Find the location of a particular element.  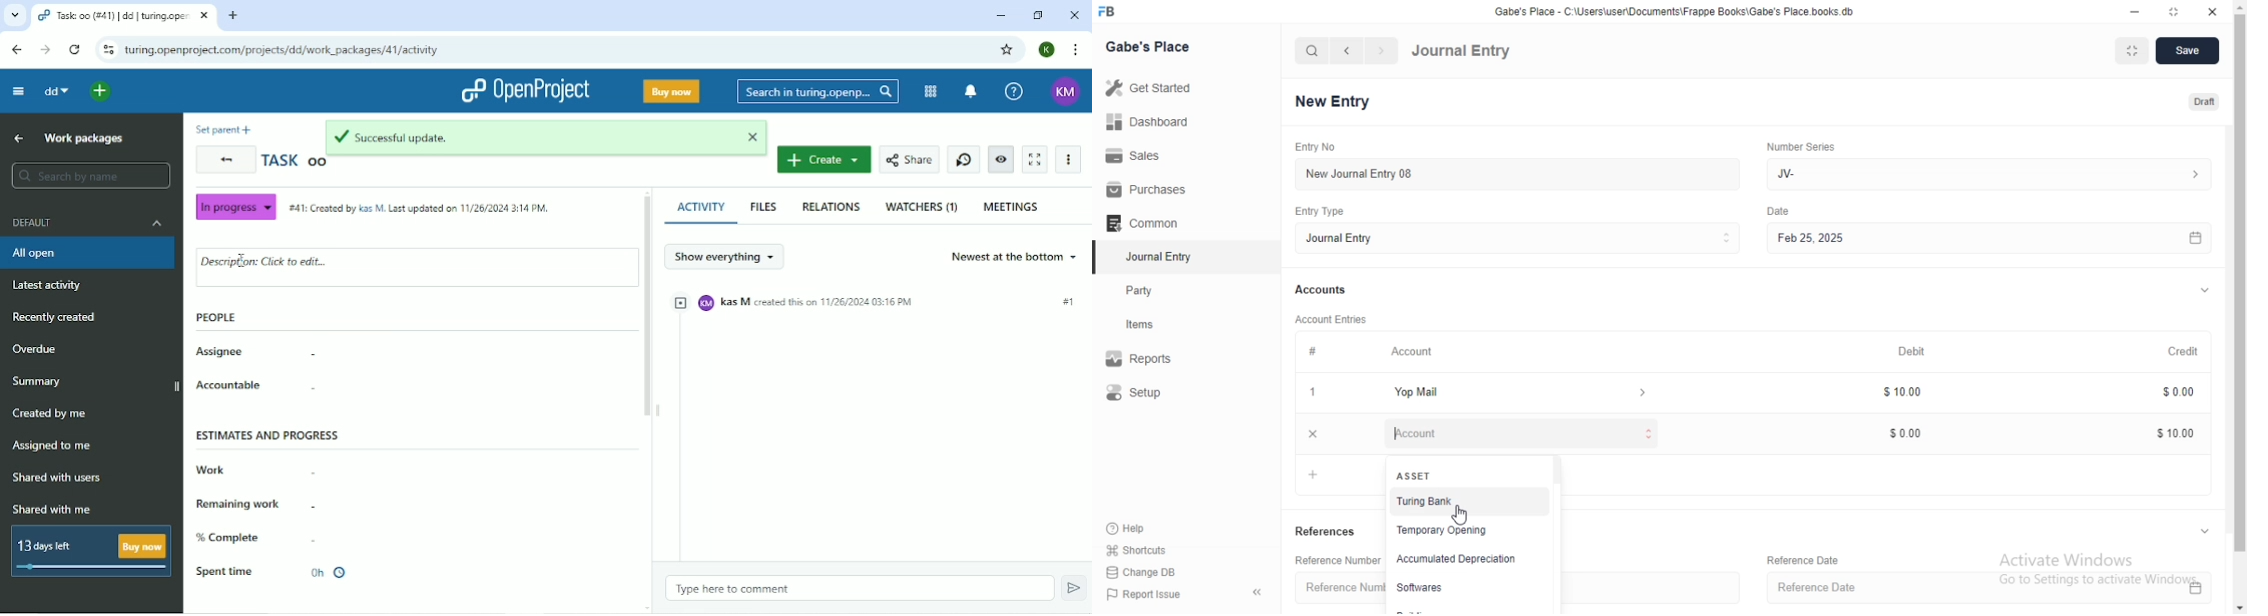

cursor is located at coordinates (1462, 514).